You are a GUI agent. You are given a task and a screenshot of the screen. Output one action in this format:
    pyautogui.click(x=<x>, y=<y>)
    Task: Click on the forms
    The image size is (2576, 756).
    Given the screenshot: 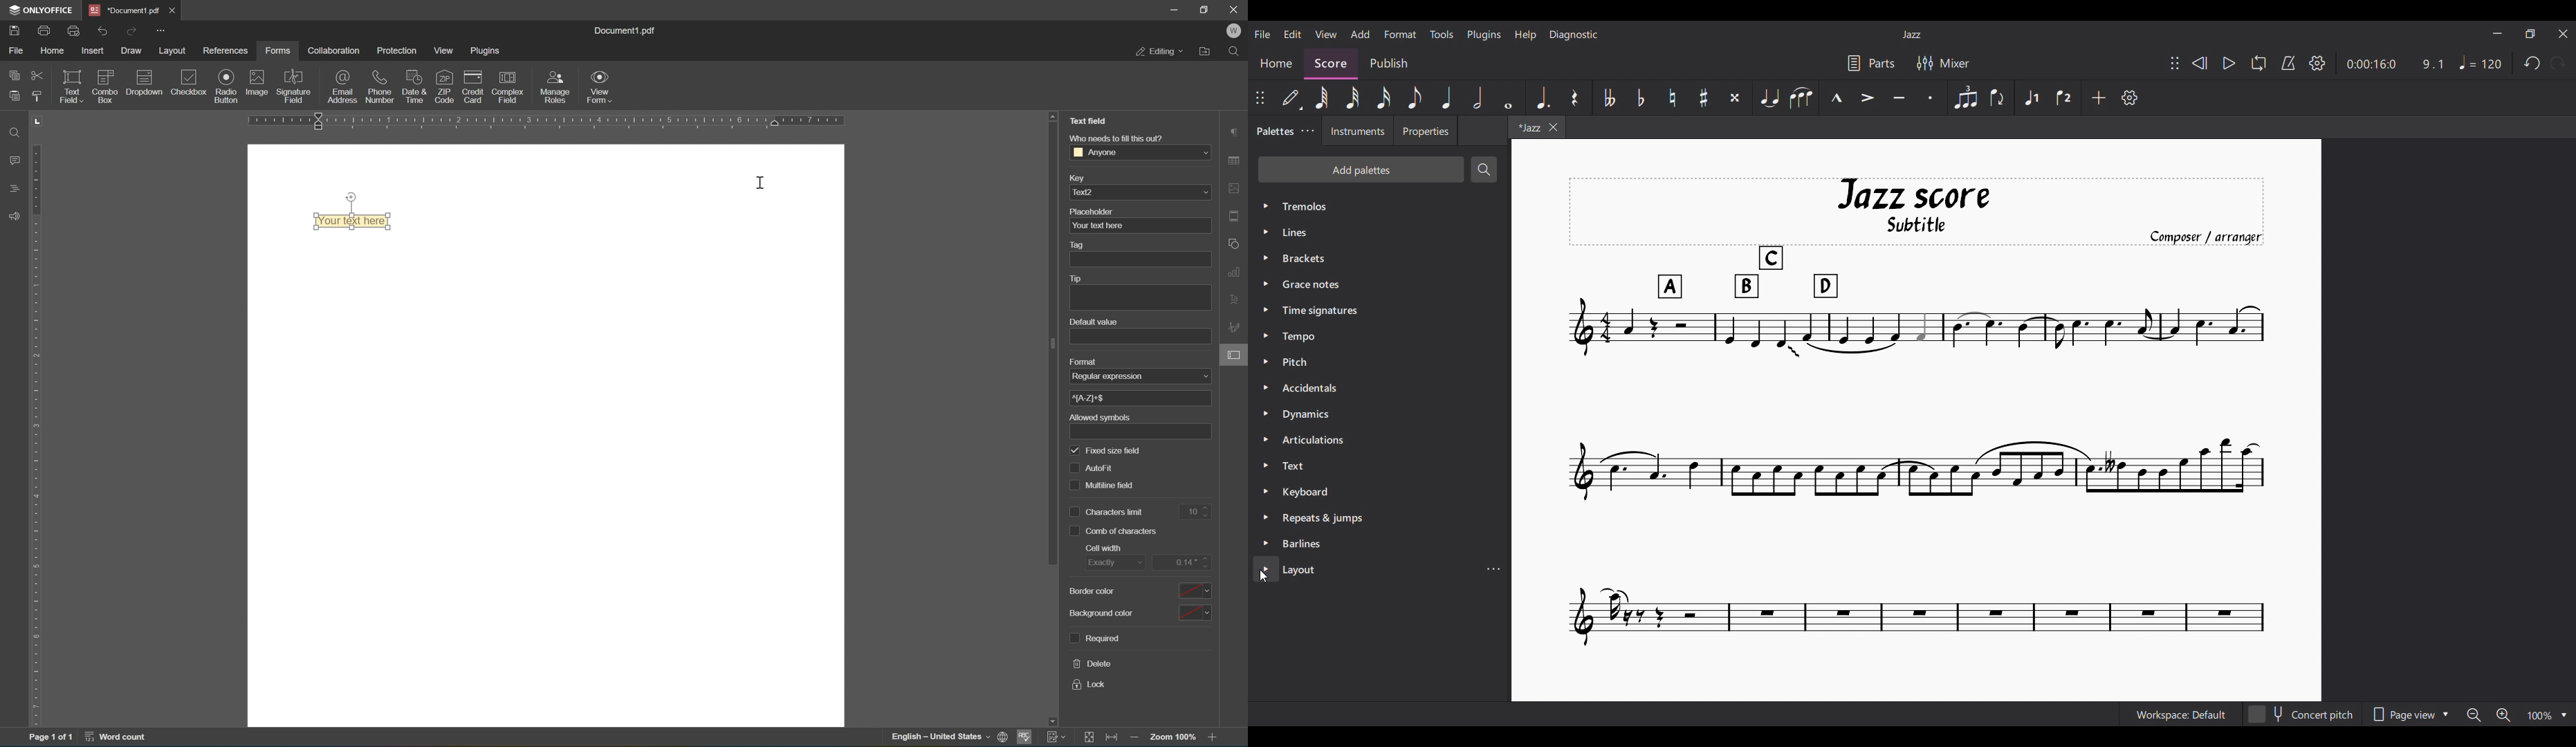 What is the action you would take?
    pyautogui.click(x=276, y=51)
    